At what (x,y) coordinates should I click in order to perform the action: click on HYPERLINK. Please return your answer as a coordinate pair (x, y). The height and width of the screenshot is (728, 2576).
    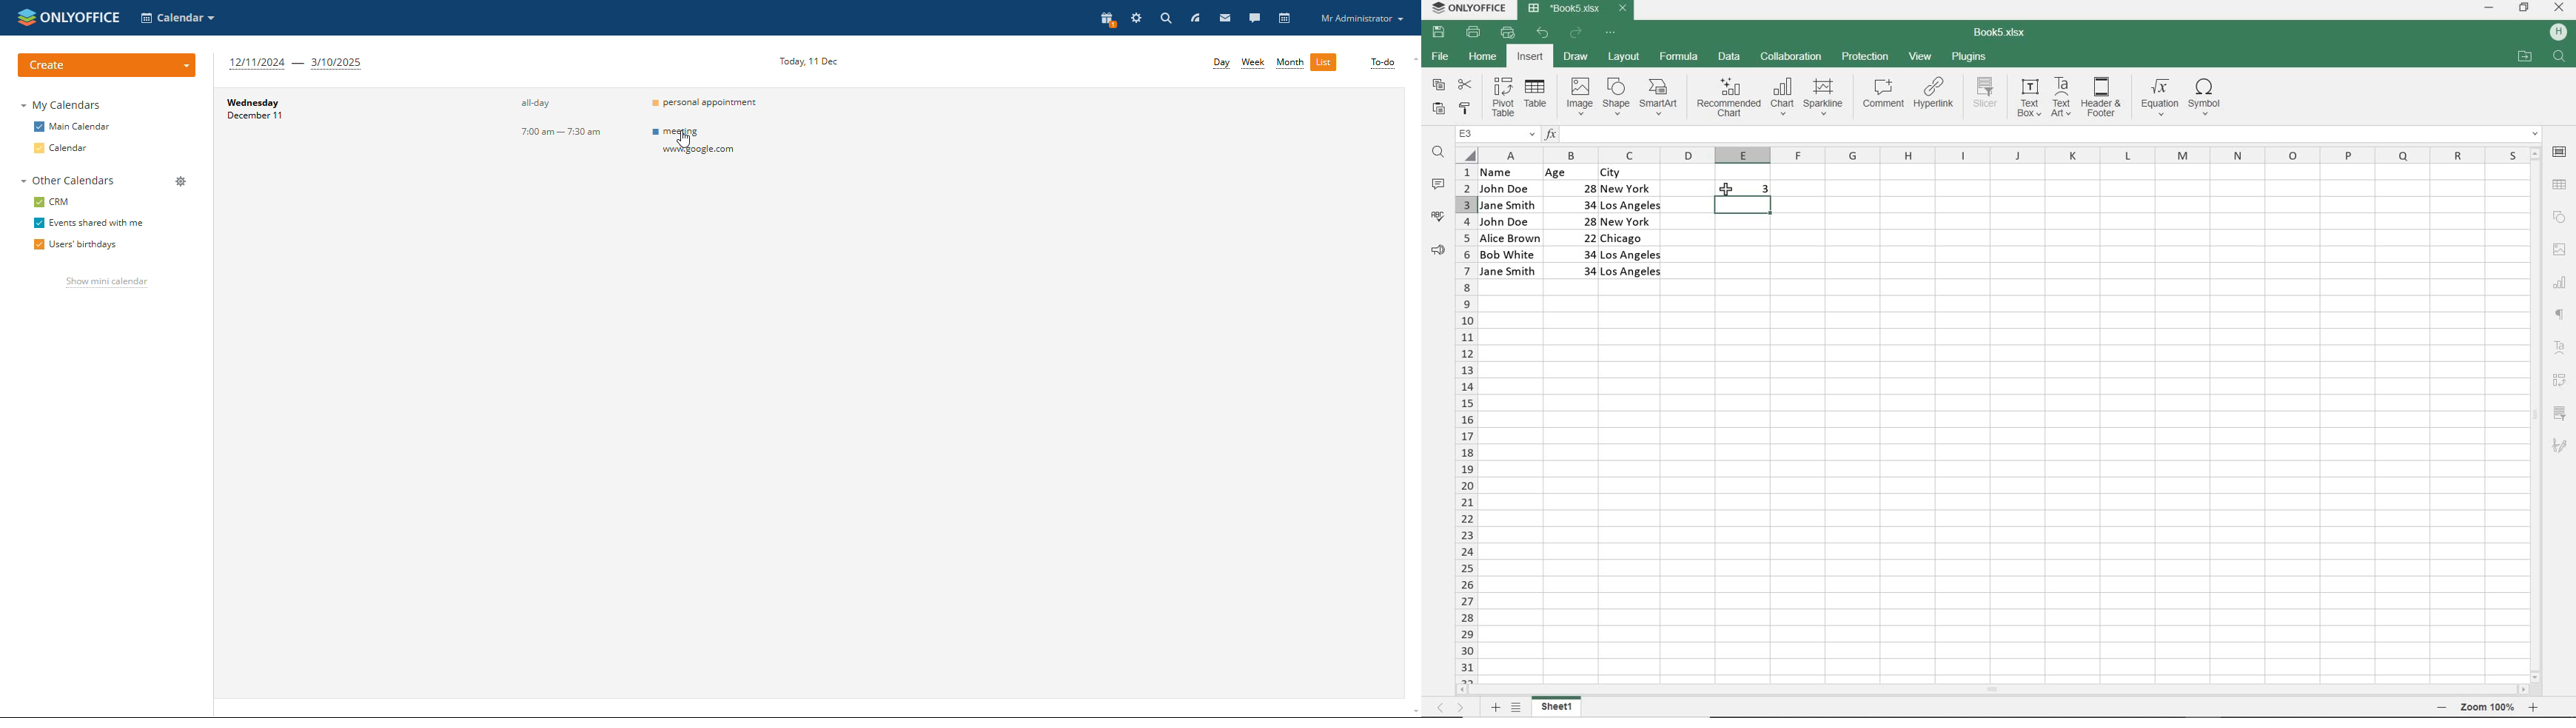
    Looking at the image, I should click on (1935, 97).